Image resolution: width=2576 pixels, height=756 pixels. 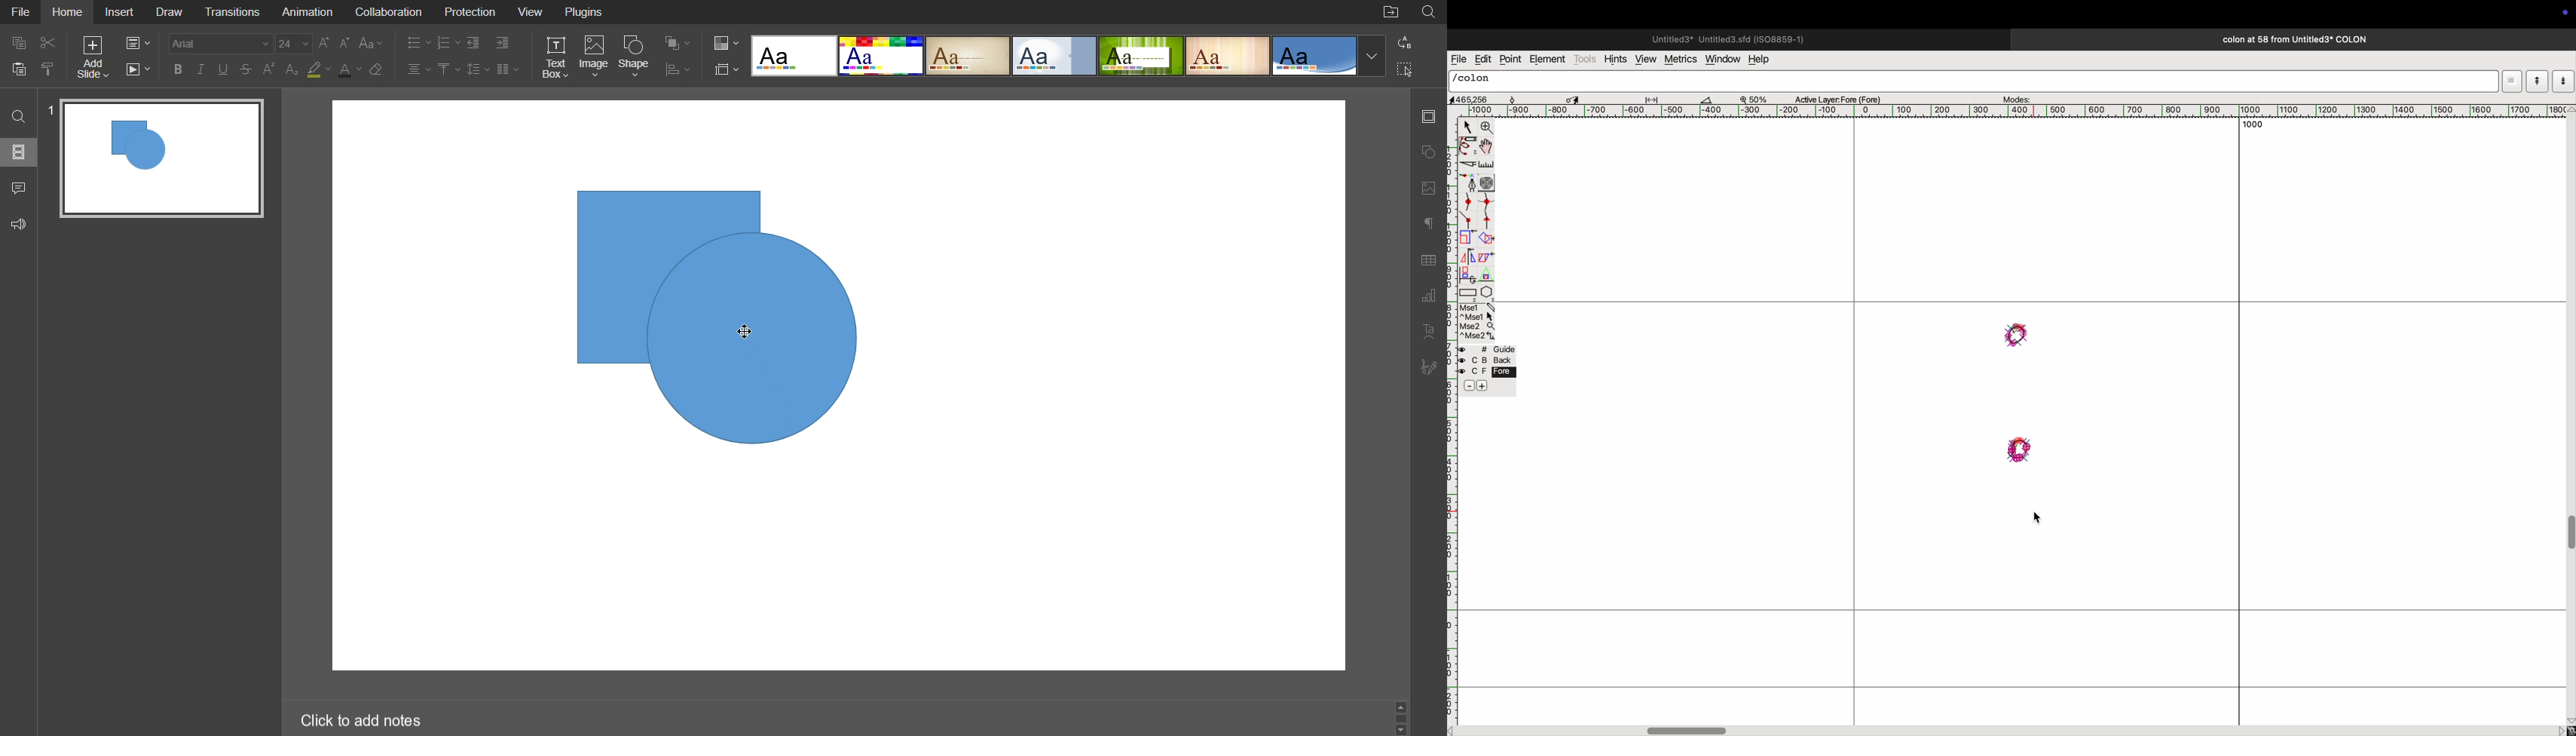 I want to click on pentagon, so click(x=1487, y=284).